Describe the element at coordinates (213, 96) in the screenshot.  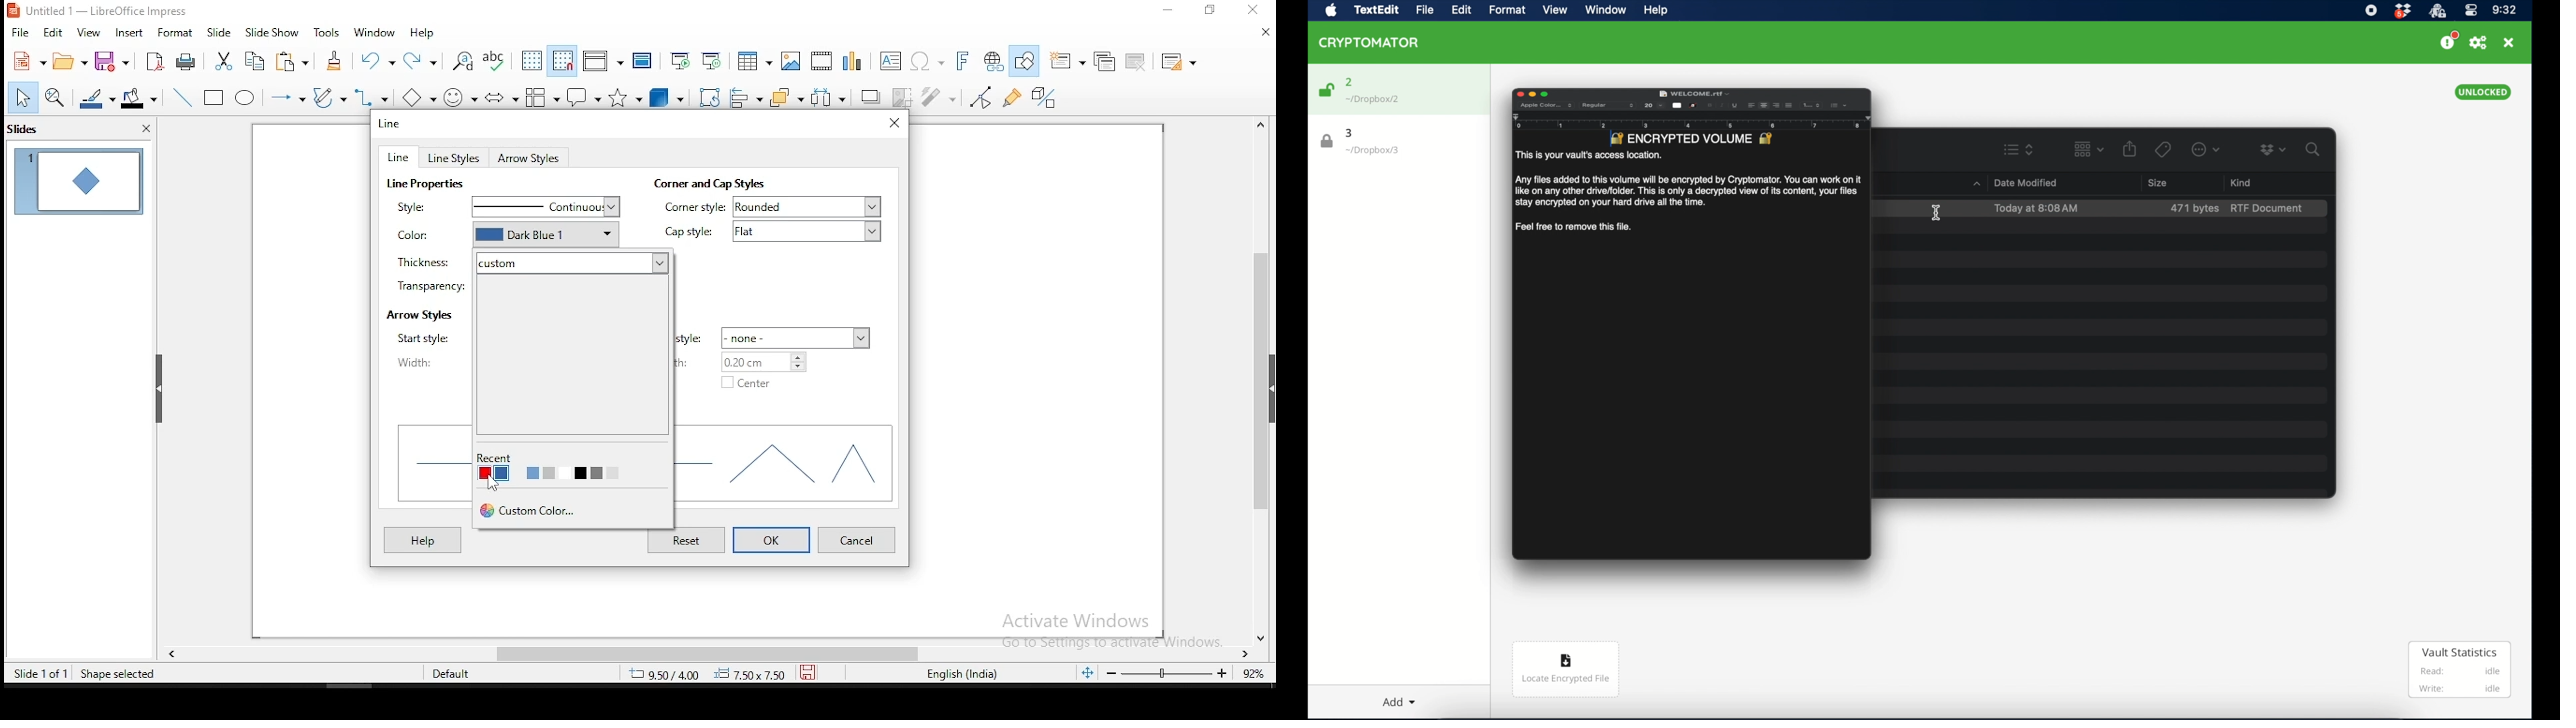
I see `rectangle` at that location.